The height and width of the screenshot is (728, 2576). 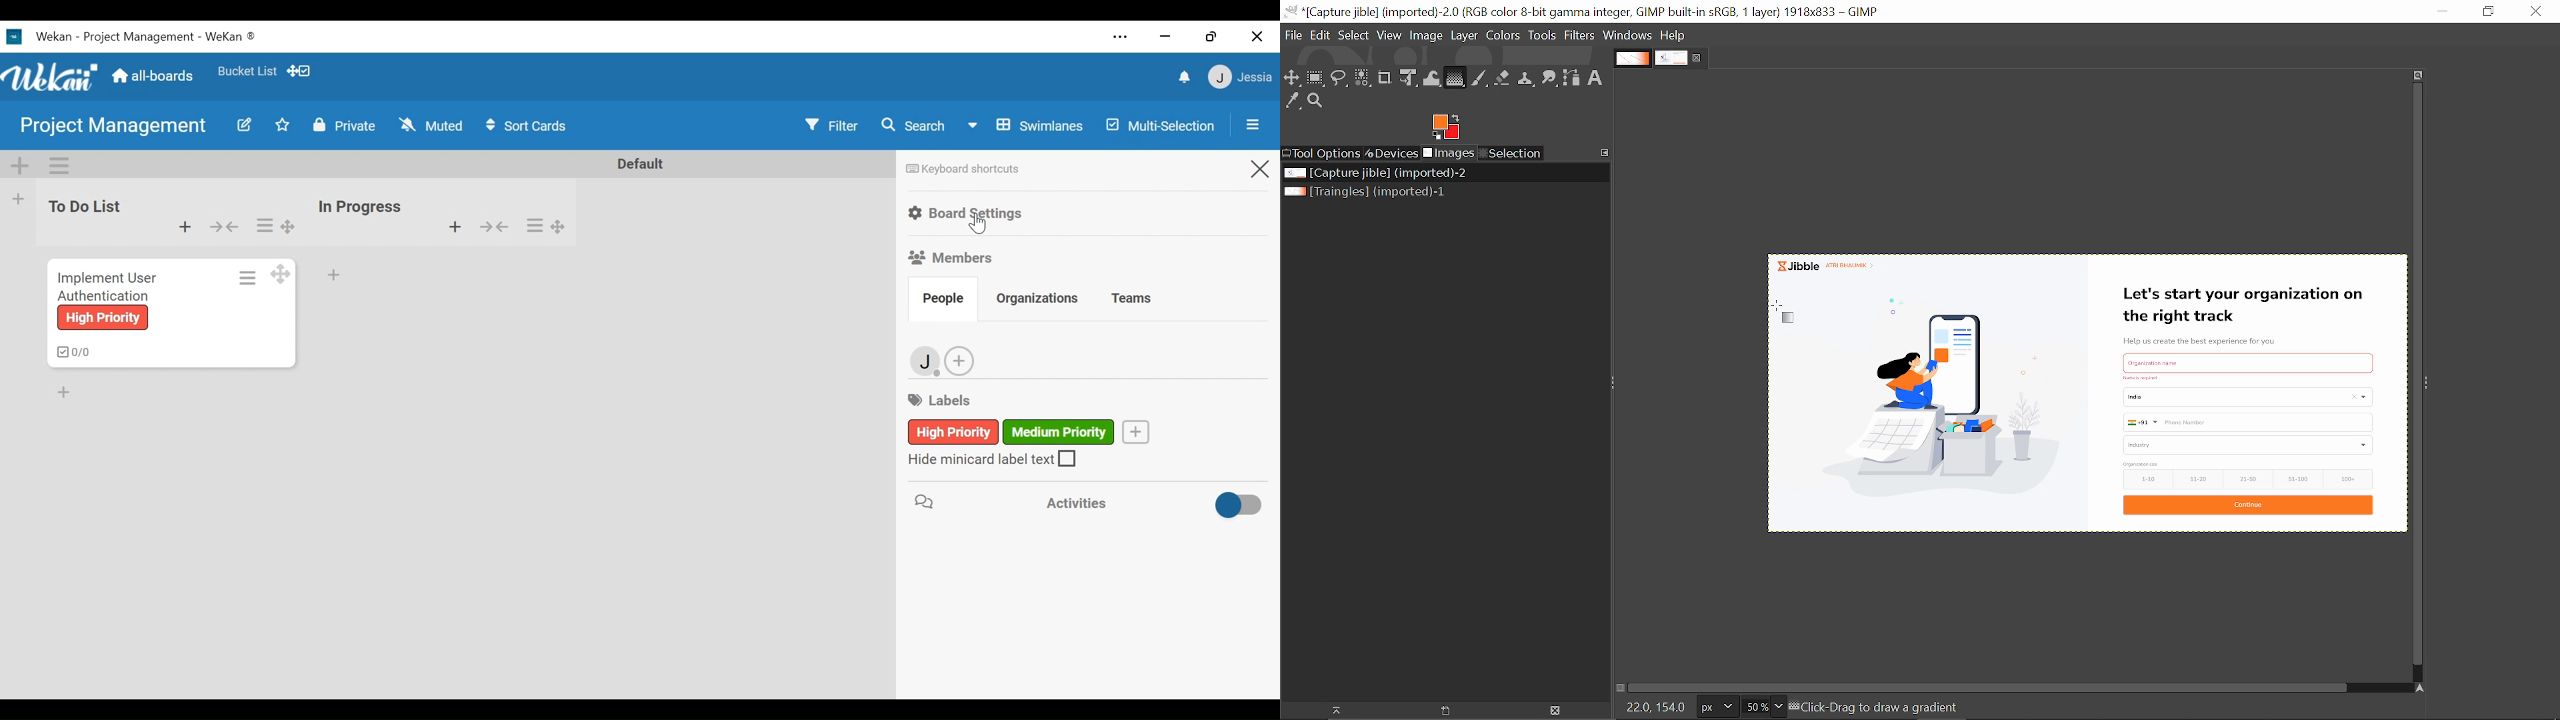 I want to click on wekan -project management - wekan, so click(x=148, y=35).